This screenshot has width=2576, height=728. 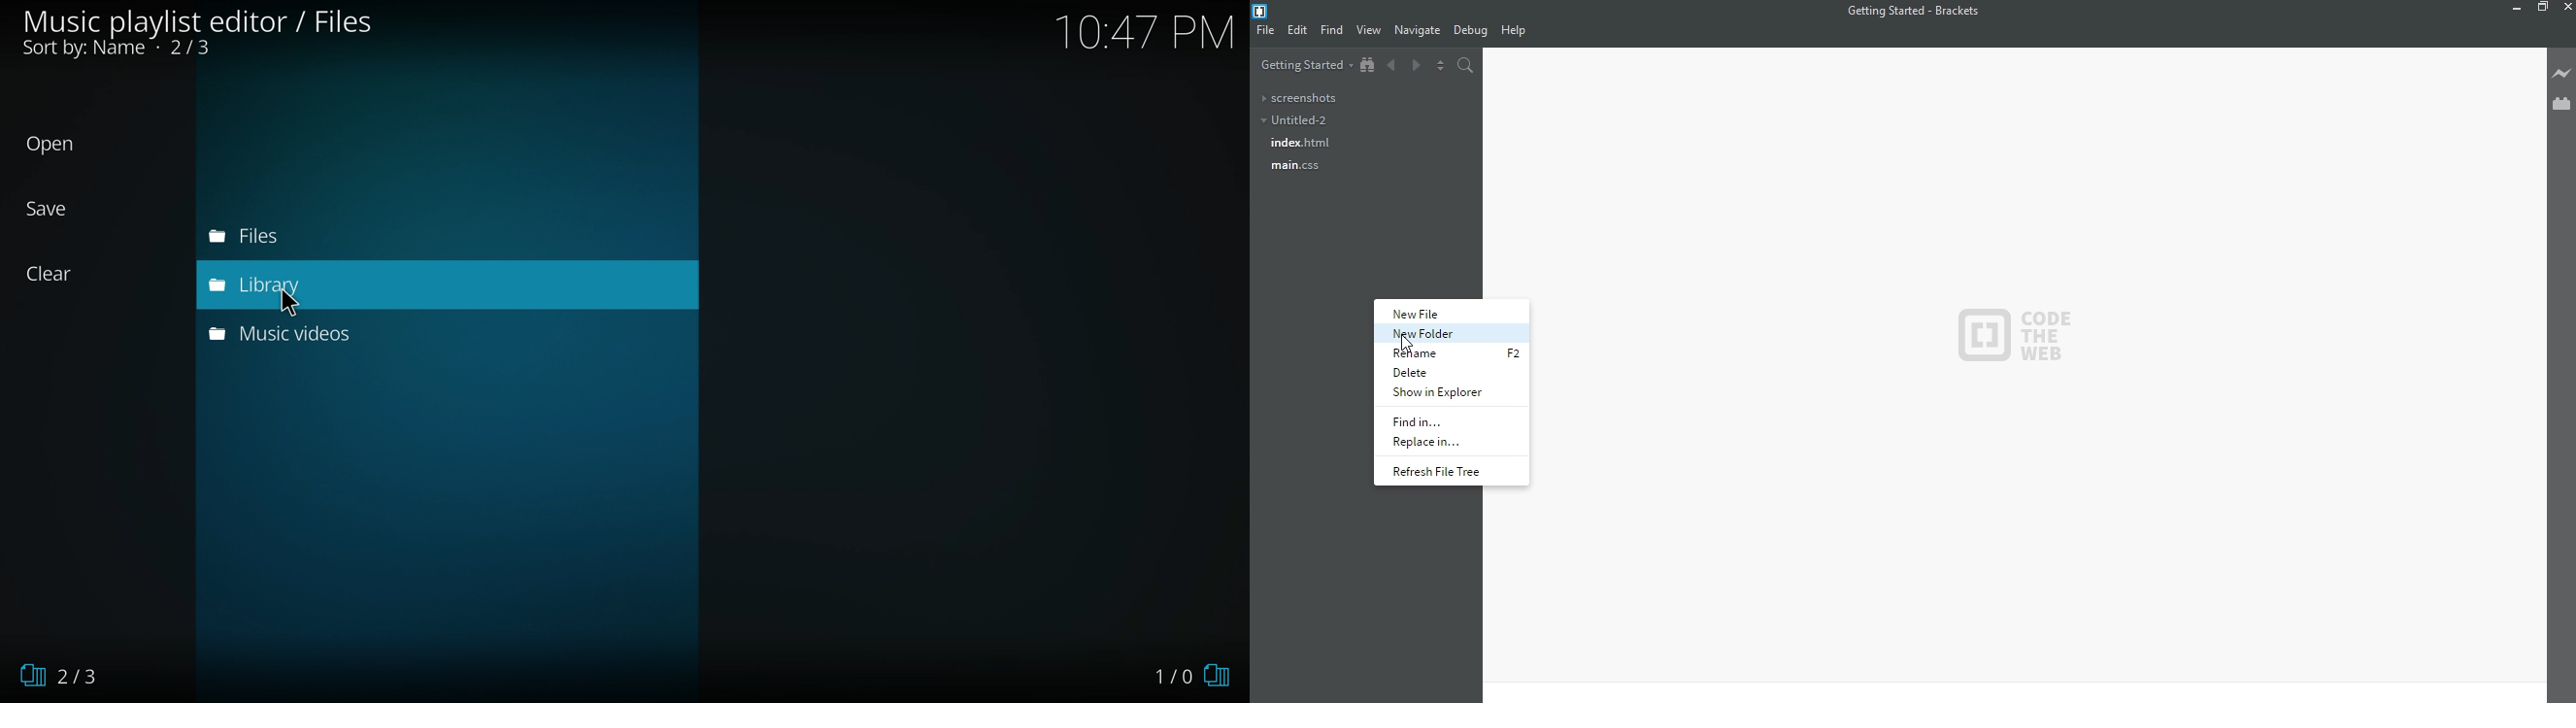 What do you see at coordinates (1441, 65) in the screenshot?
I see `toggle` at bounding box center [1441, 65].